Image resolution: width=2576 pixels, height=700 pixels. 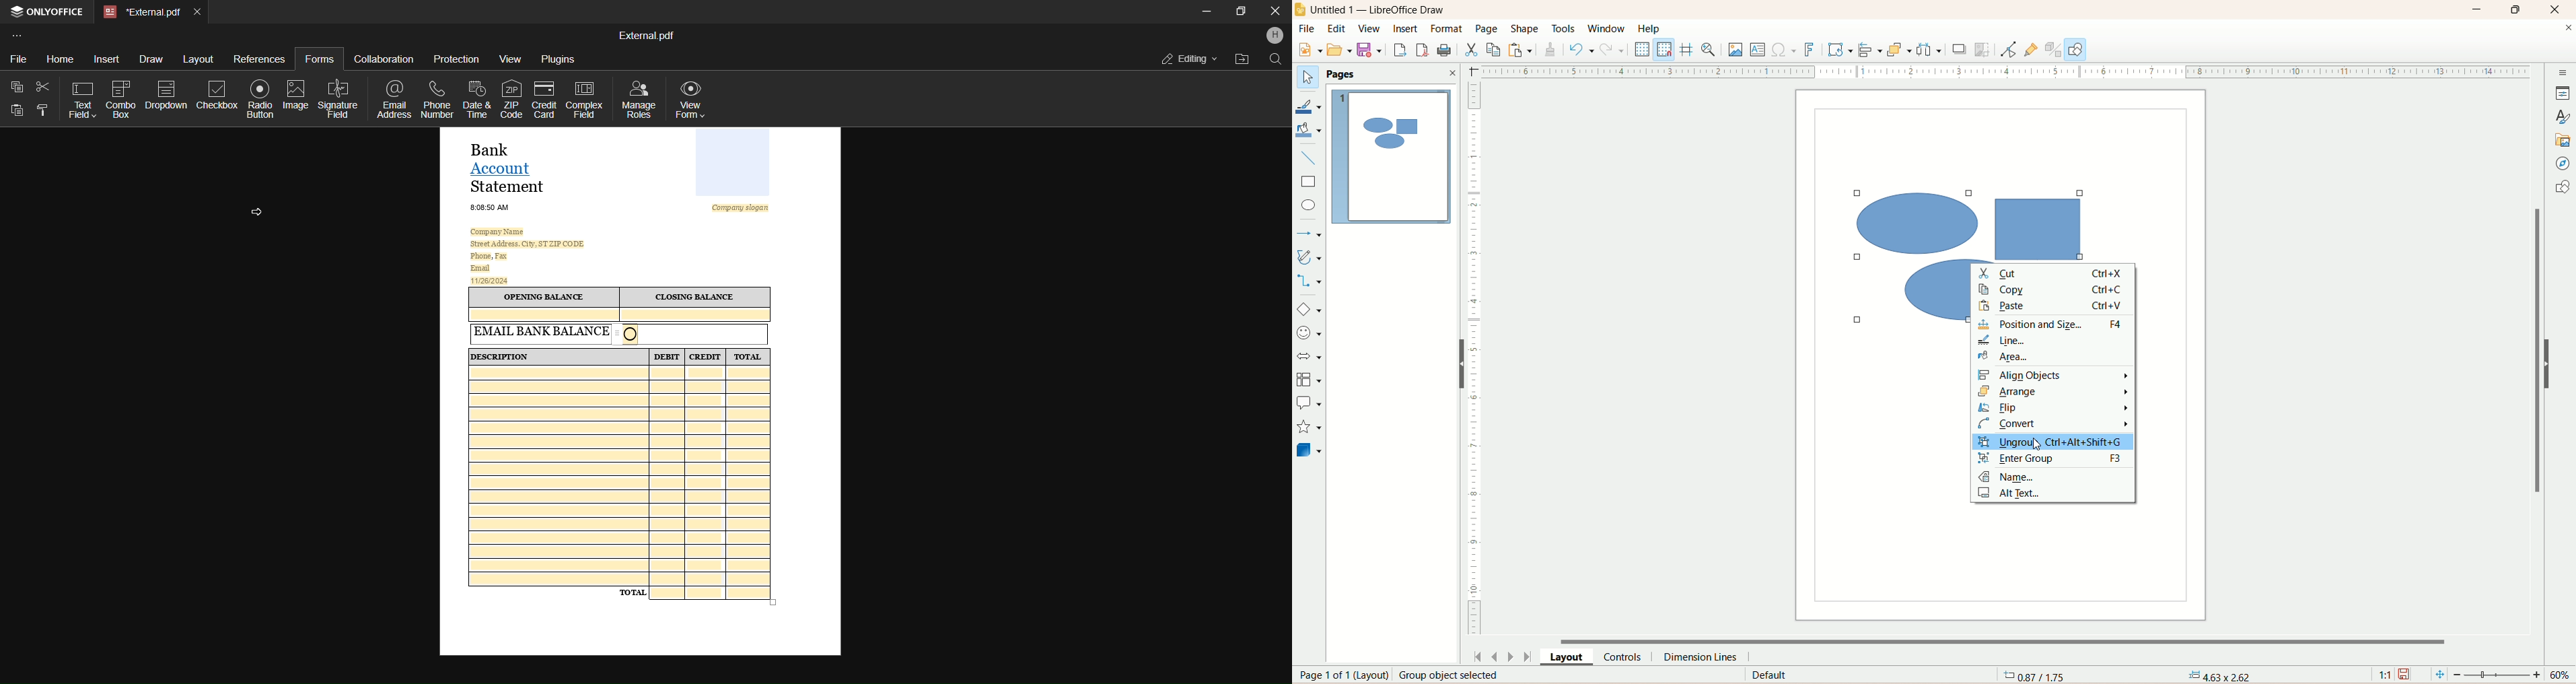 What do you see at coordinates (1768, 675) in the screenshot?
I see `default` at bounding box center [1768, 675].